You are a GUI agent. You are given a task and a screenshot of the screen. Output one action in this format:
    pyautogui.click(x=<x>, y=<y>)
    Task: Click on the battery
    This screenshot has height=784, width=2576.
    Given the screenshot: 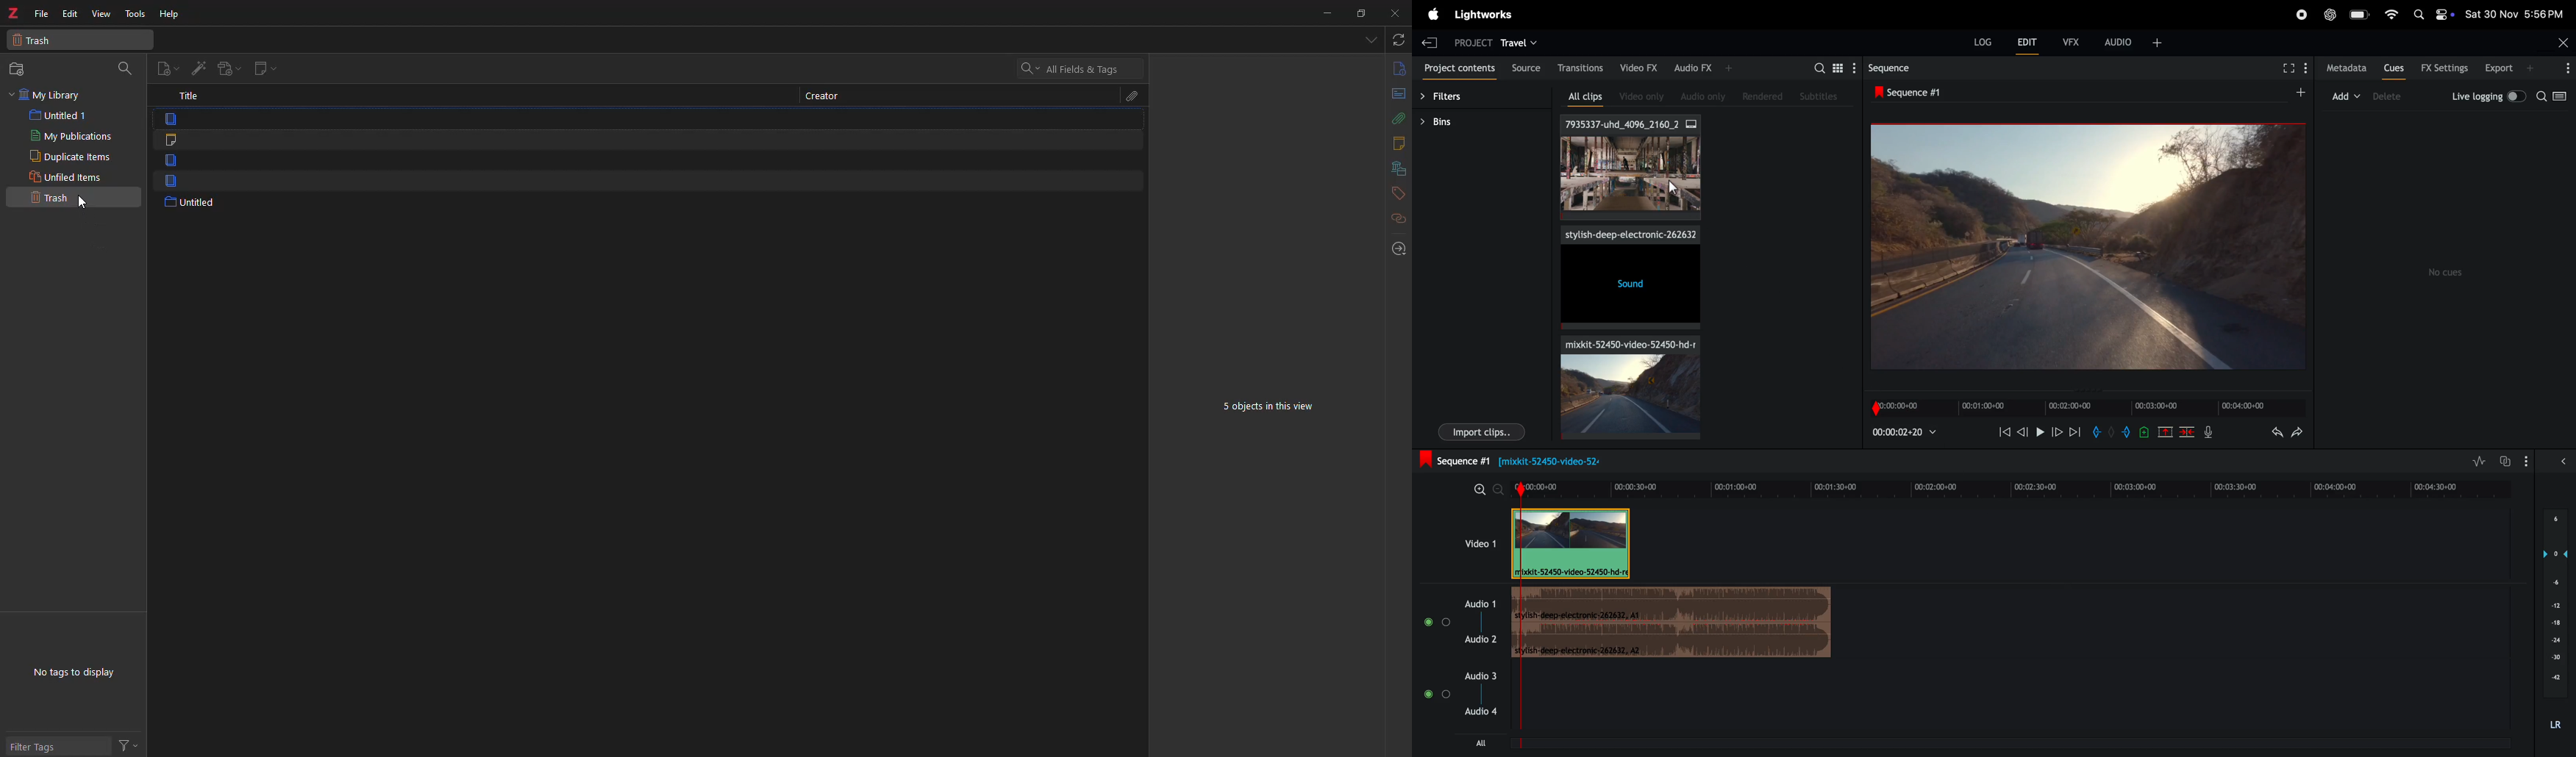 What is the action you would take?
    pyautogui.click(x=2361, y=16)
    